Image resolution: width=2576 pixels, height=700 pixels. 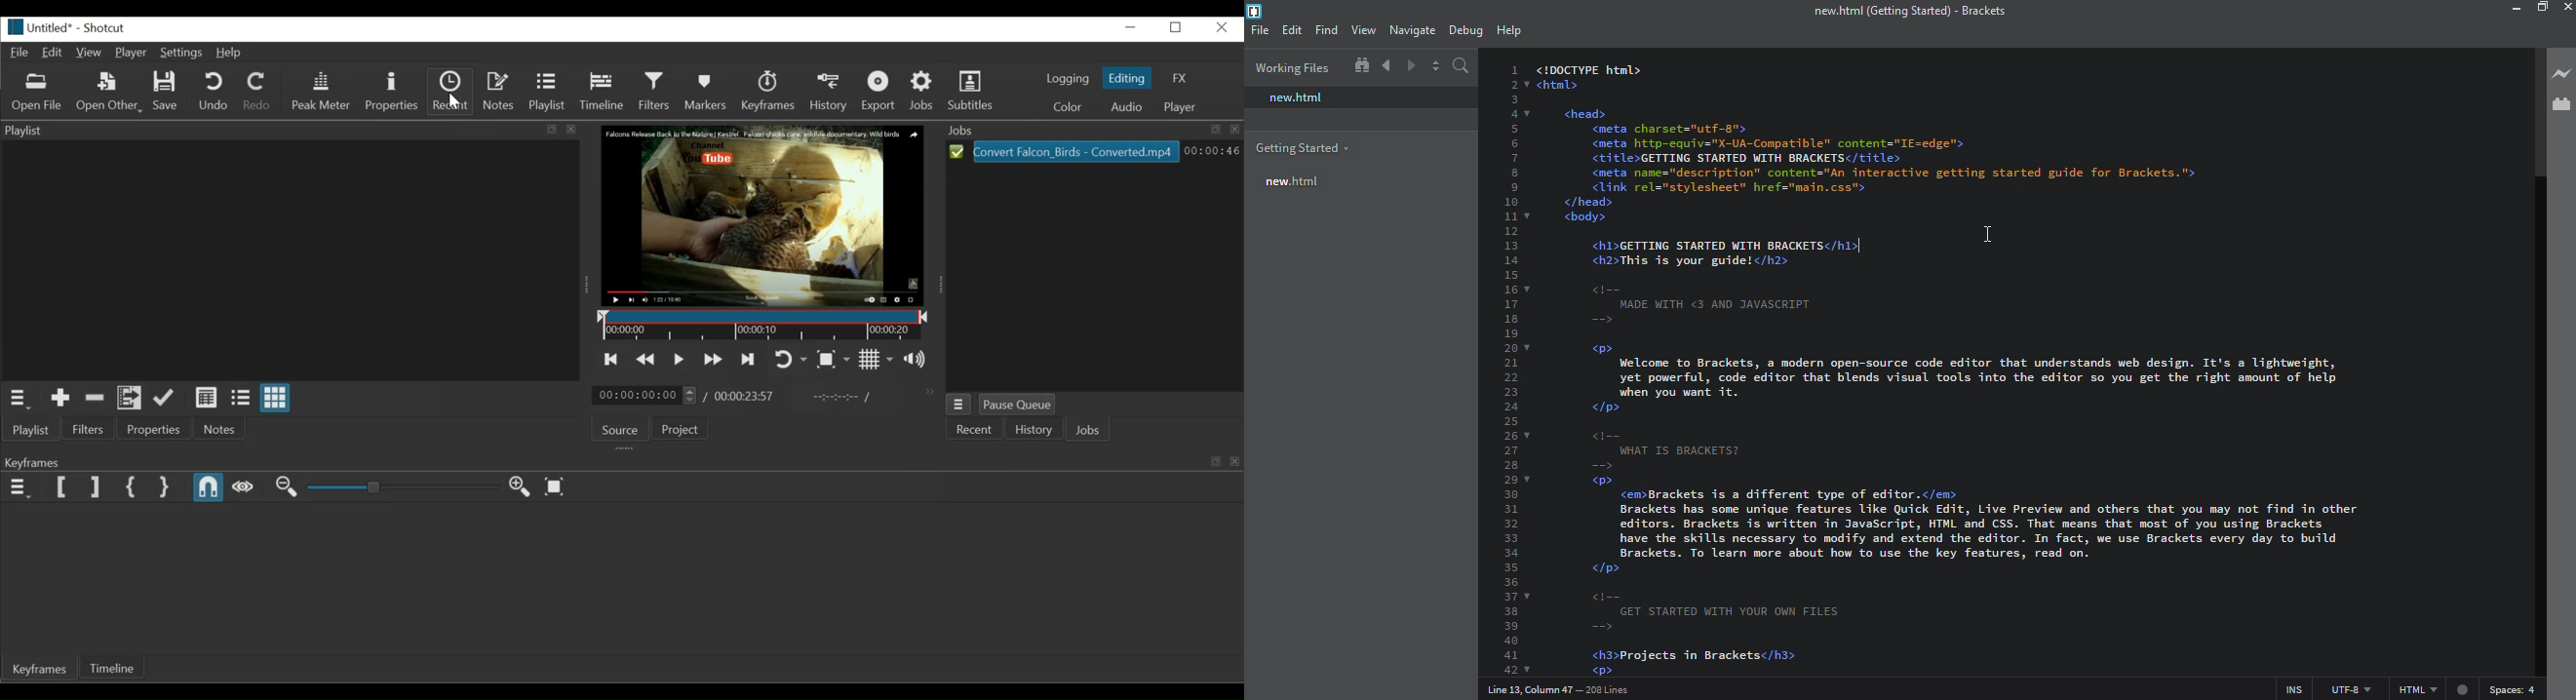 What do you see at coordinates (1291, 67) in the screenshot?
I see `working files` at bounding box center [1291, 67].